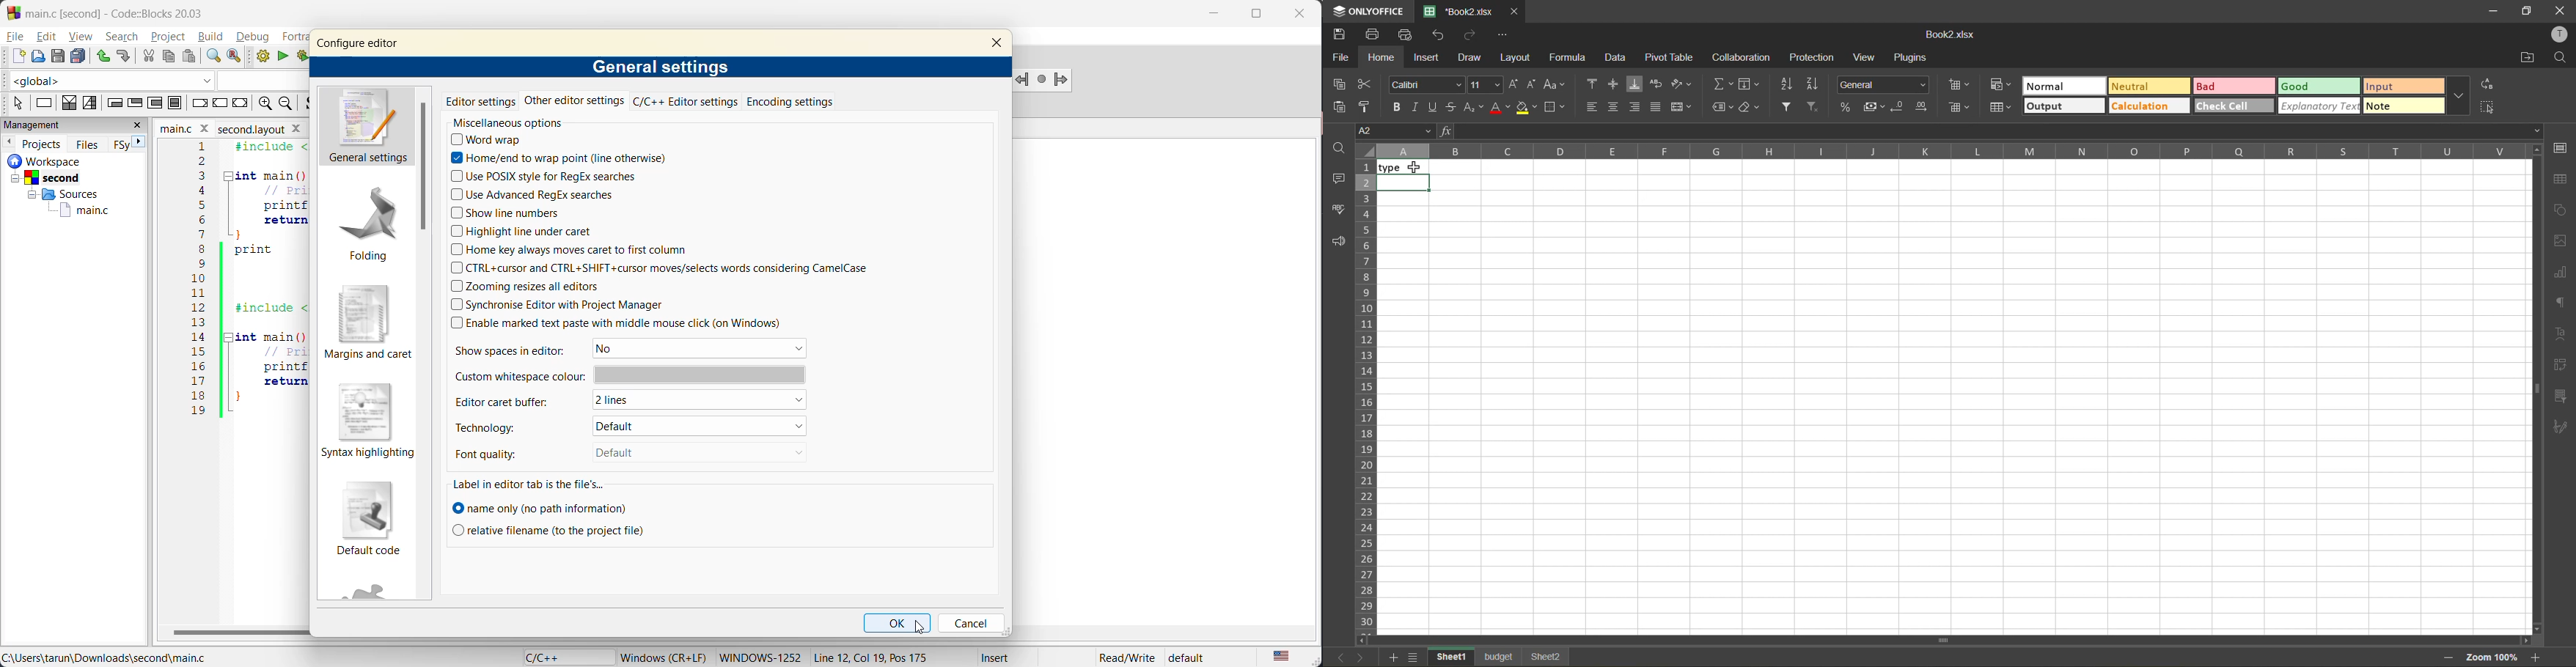 The height and width of the screenshot is (672, 2576). I want to click on general settings, so click(368, 128).